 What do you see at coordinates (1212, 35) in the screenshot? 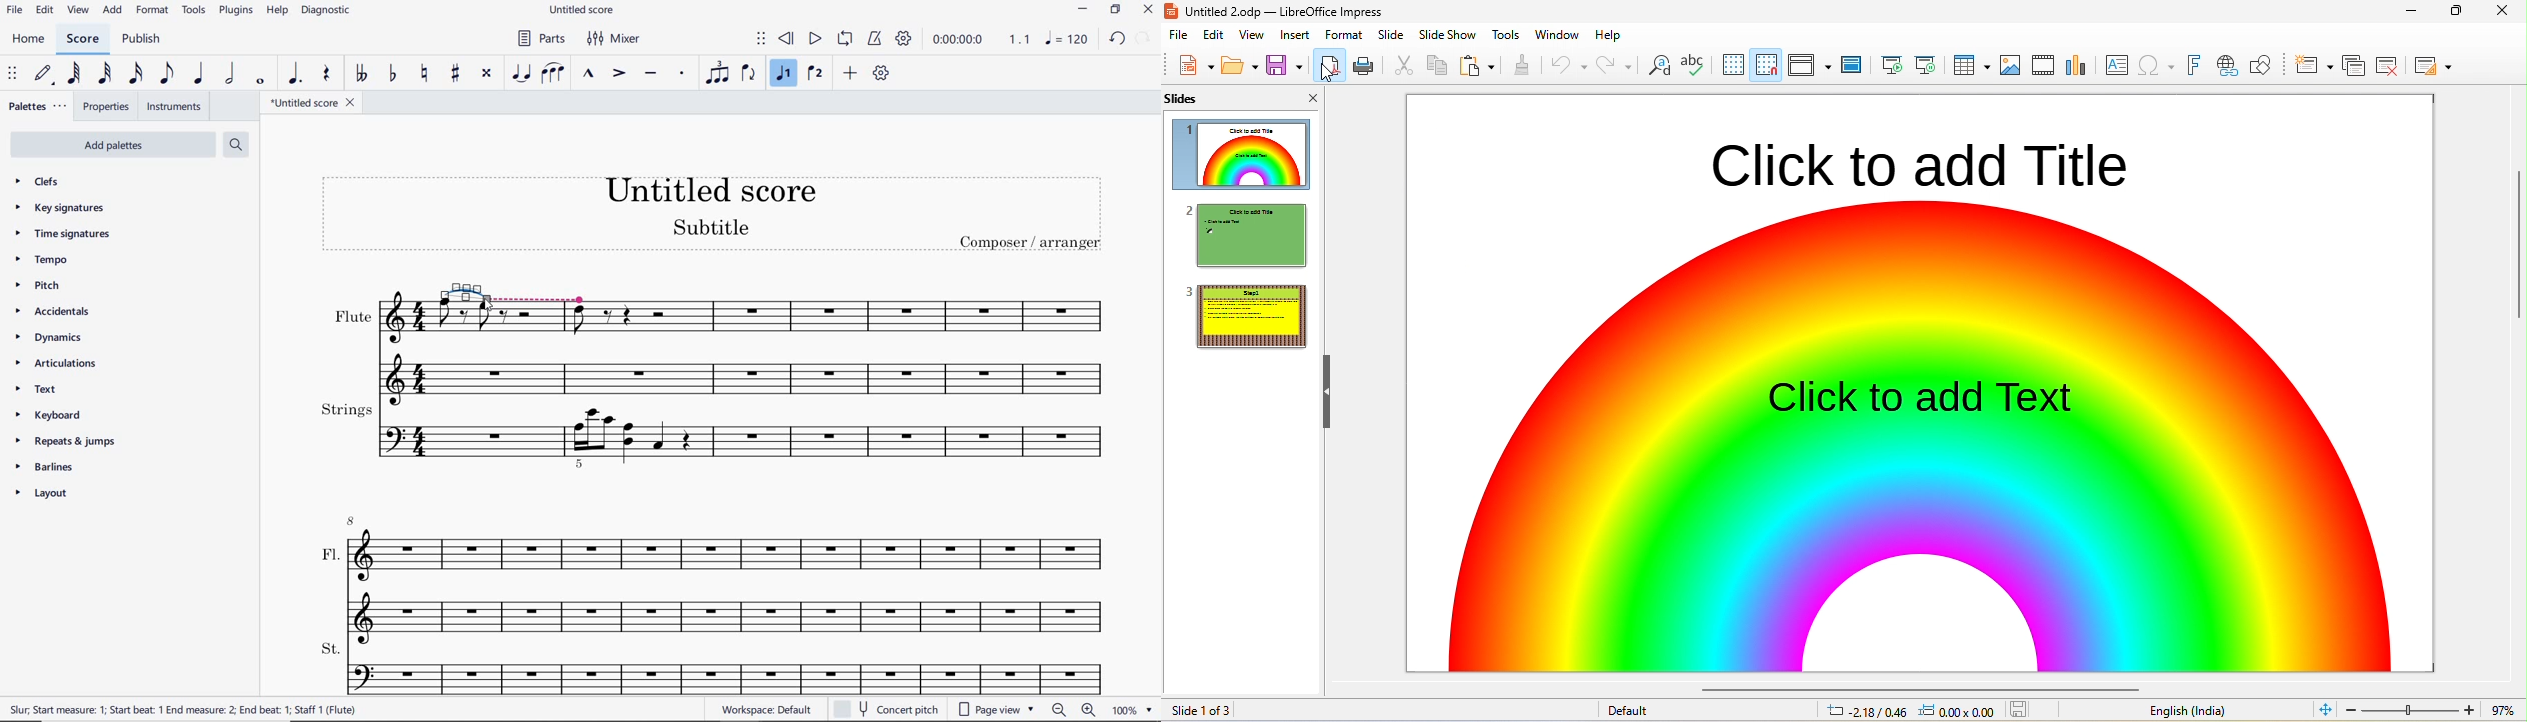
I see `edit` at bounding box center [1212, 35].